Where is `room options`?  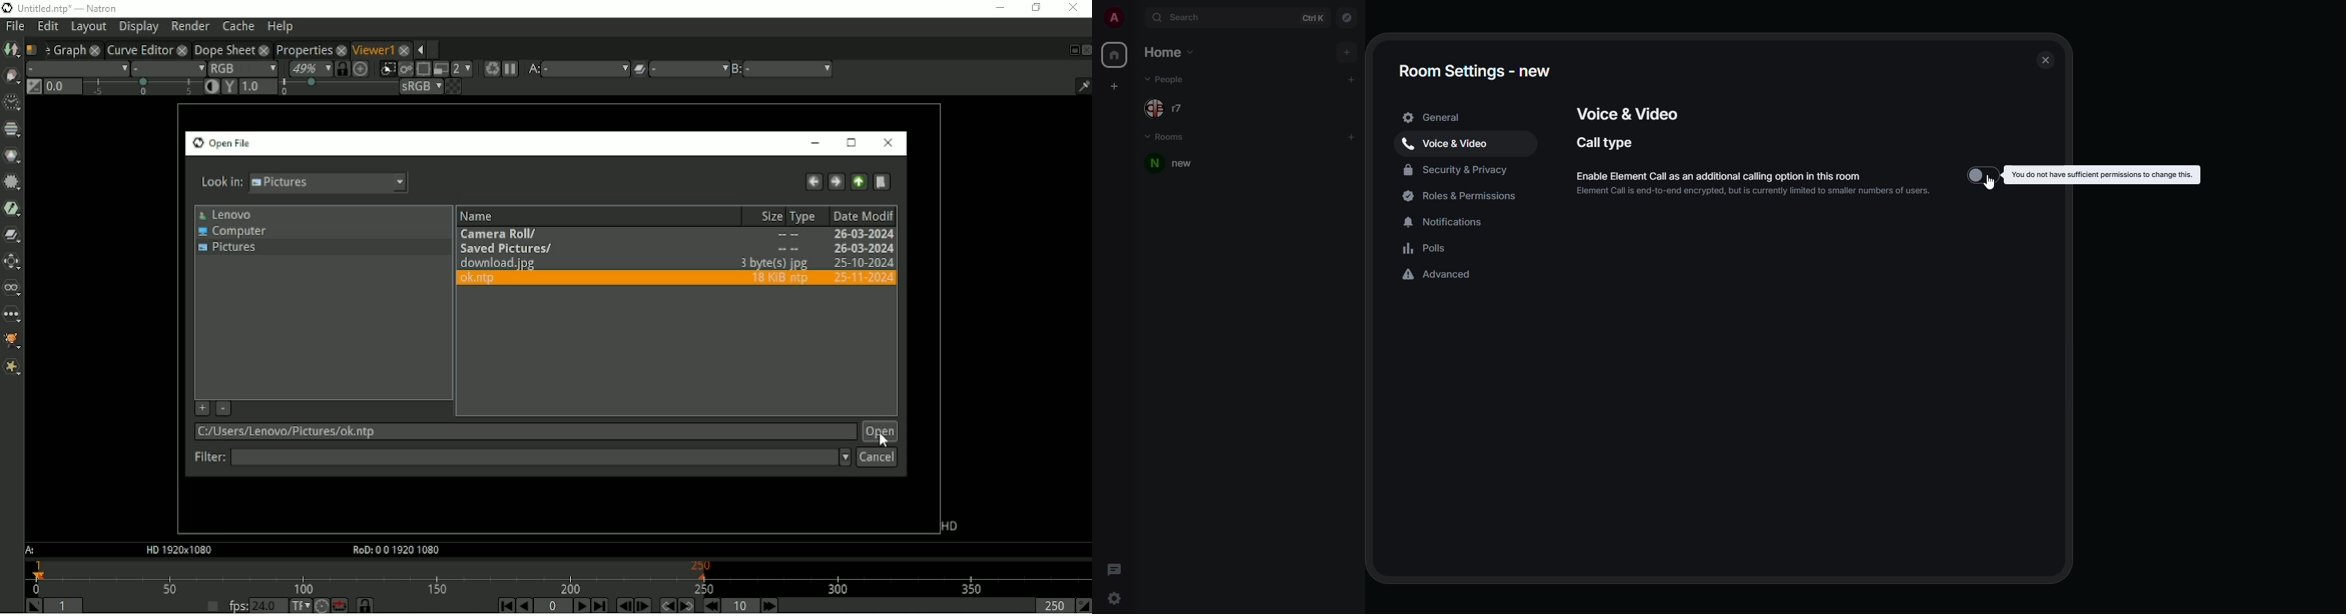
room options is located at coordinates (1359, 165).